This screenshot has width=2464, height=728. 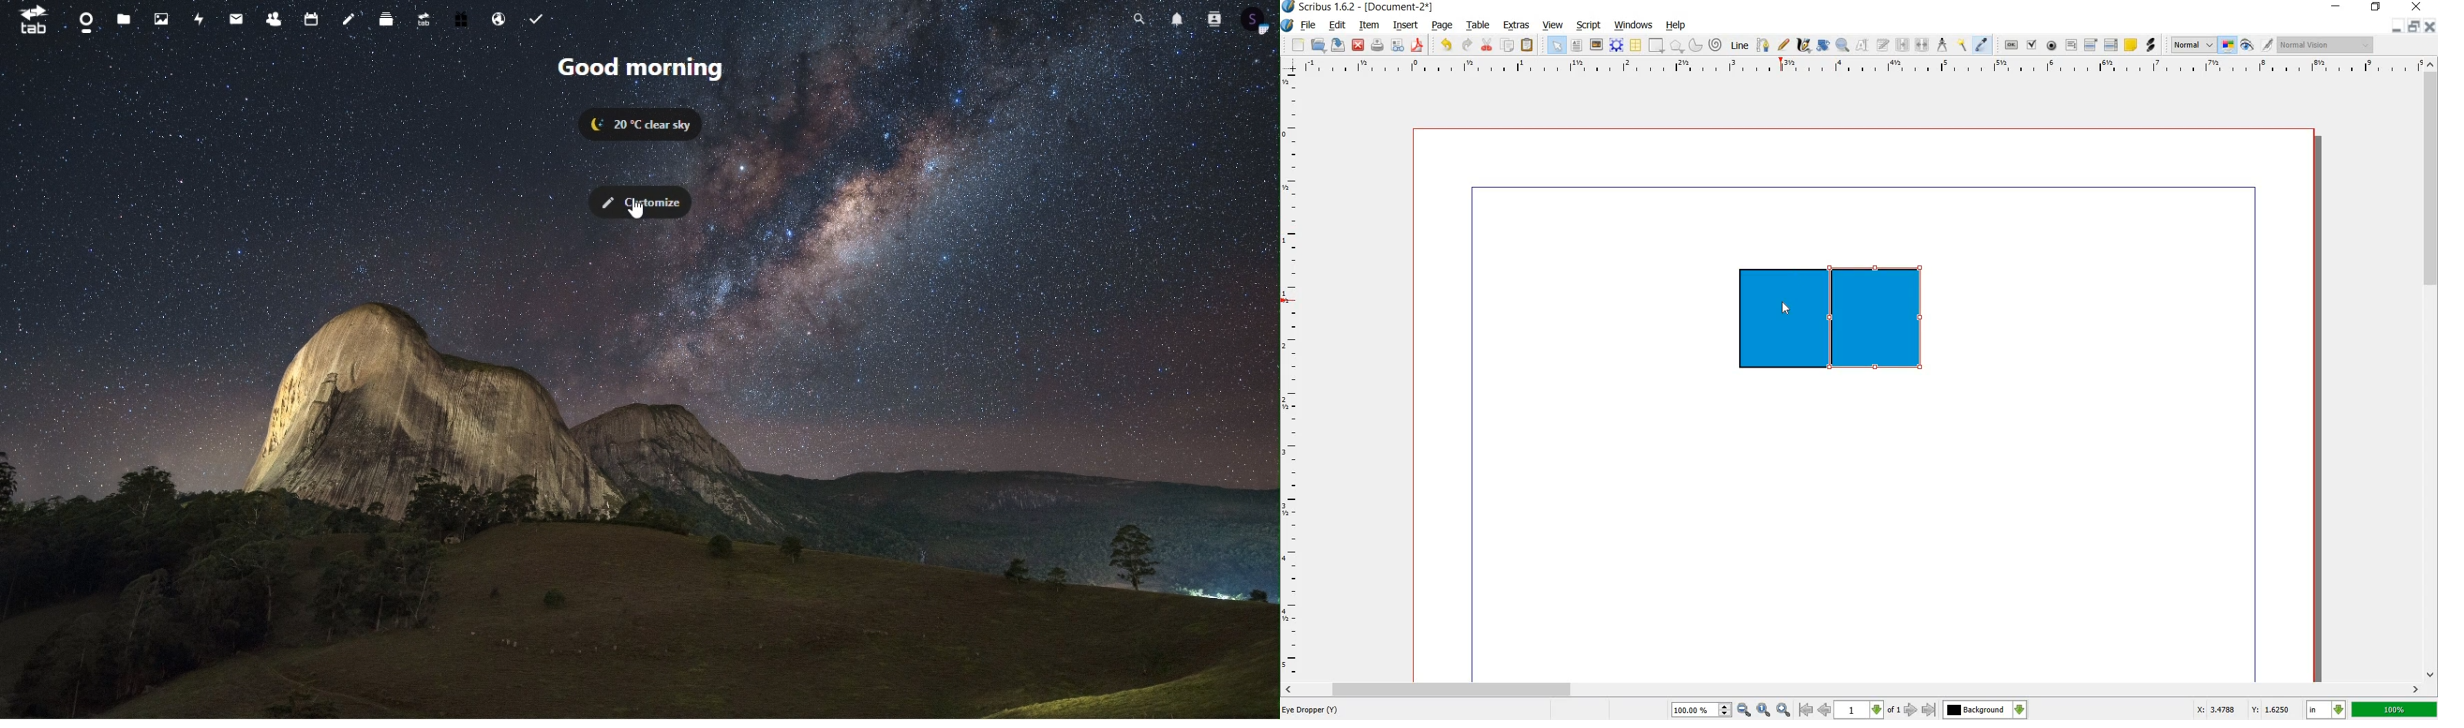 I want to click on cut, so click(x=1486, y=44).